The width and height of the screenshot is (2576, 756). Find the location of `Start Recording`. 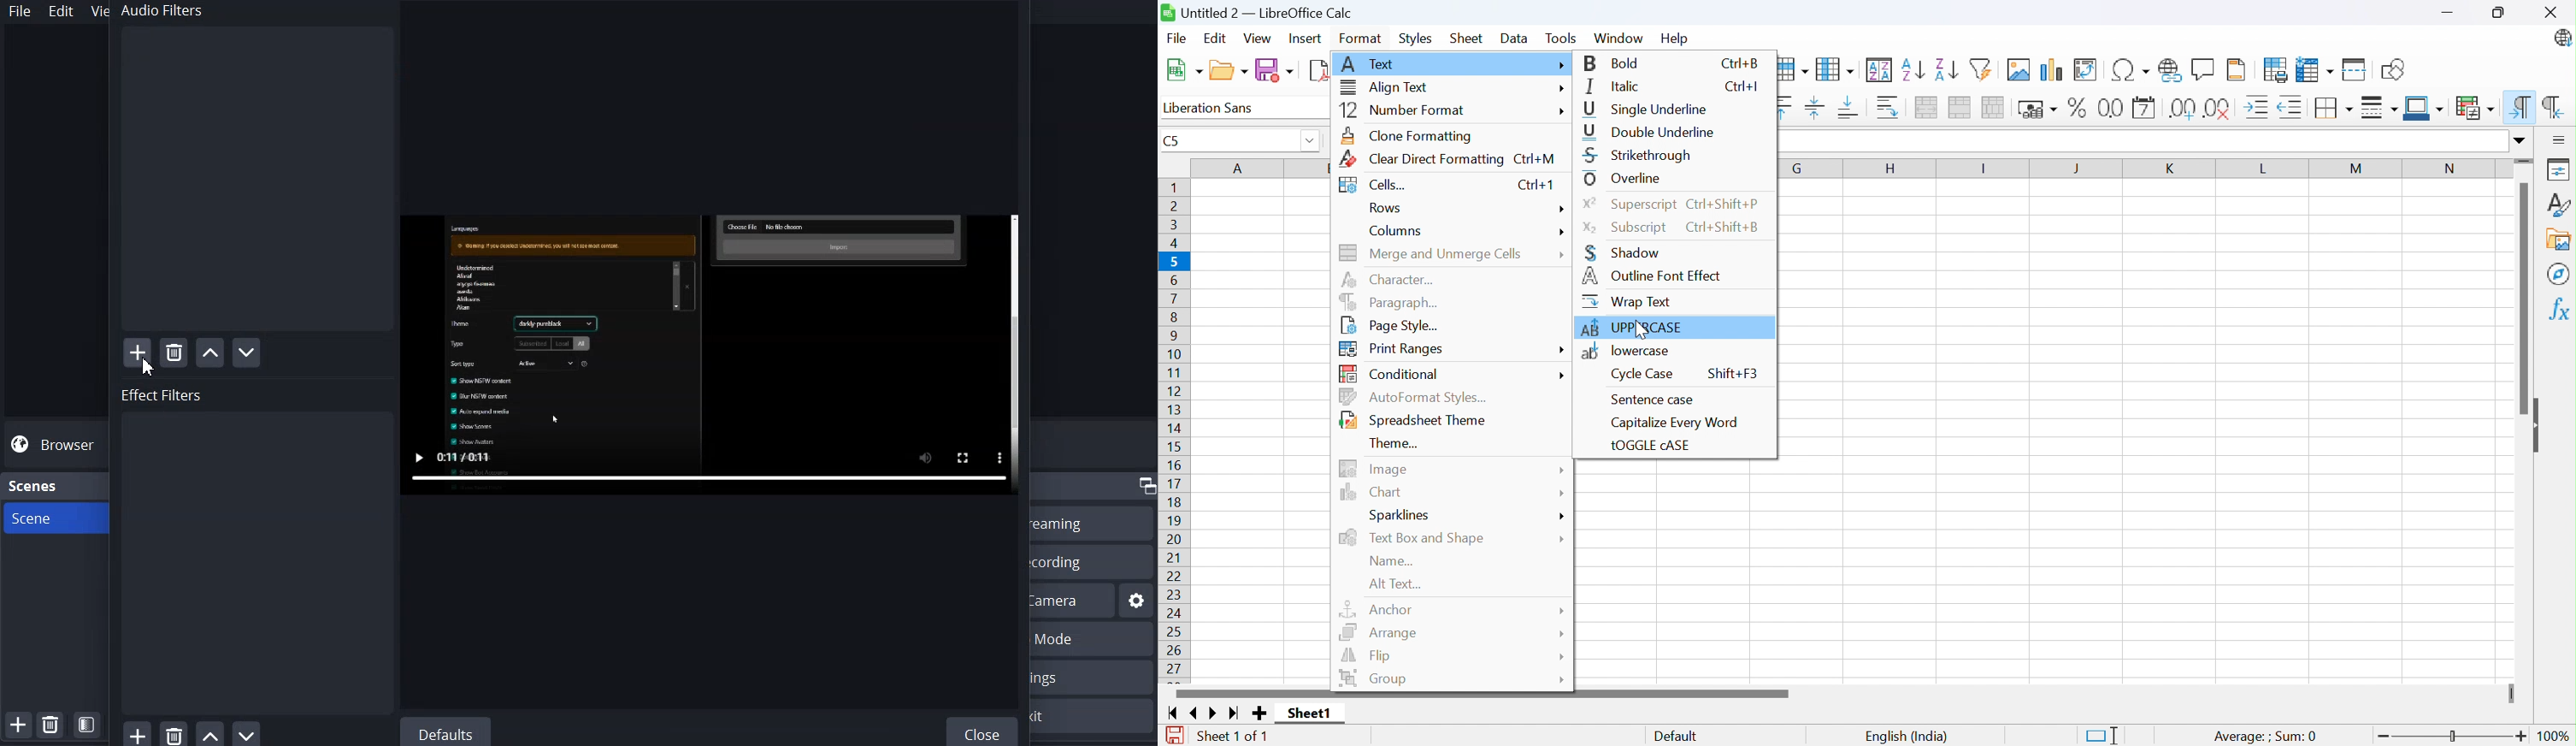

Start Recording is located at coordinates (1090, 561).